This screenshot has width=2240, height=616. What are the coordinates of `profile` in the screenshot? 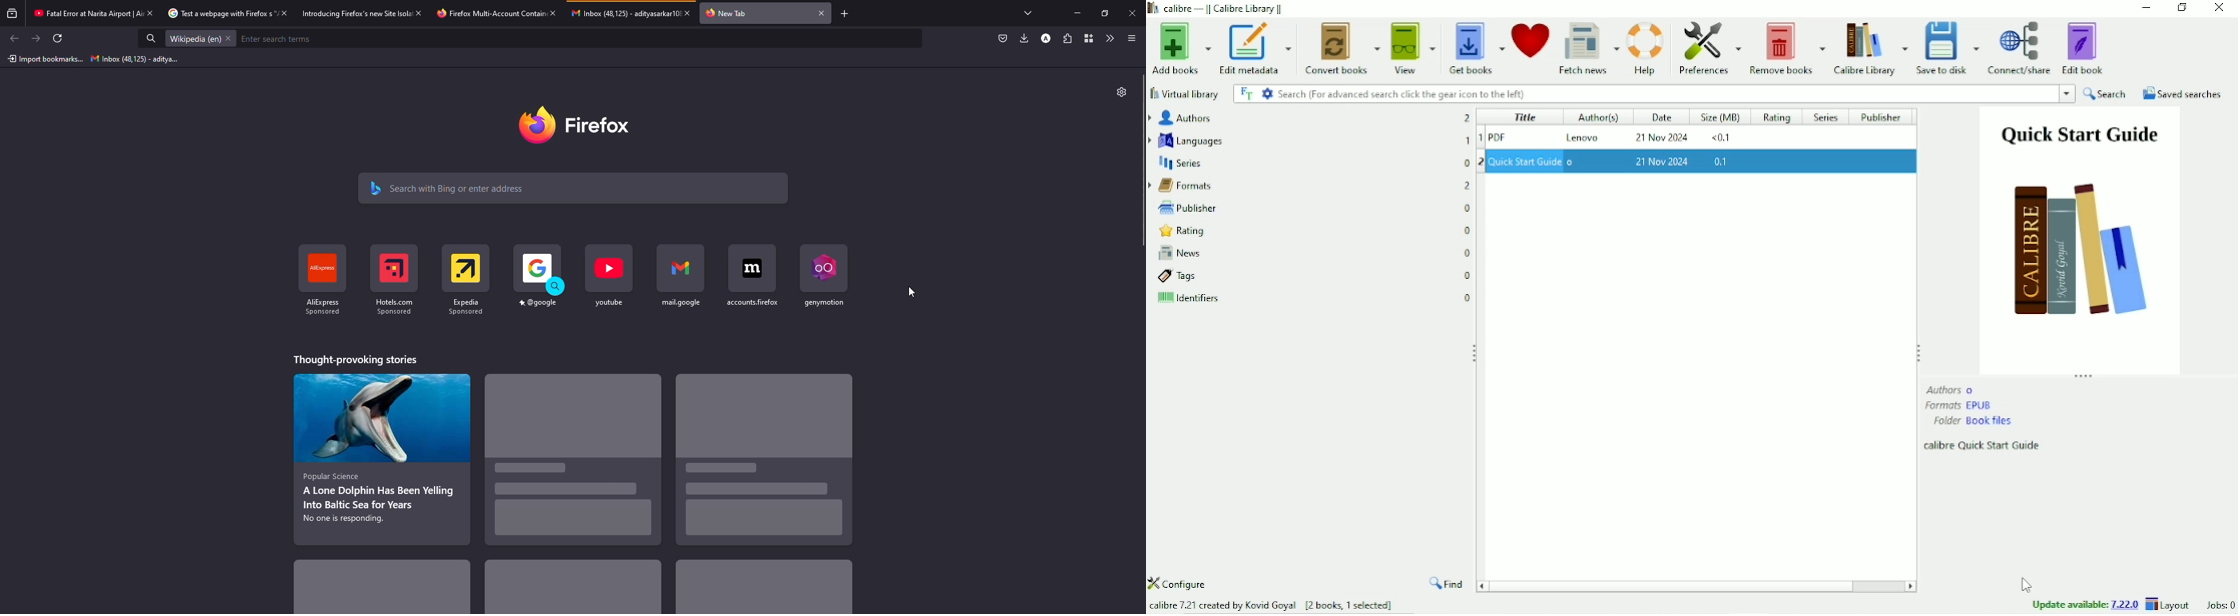 It's located at (1046, 39).